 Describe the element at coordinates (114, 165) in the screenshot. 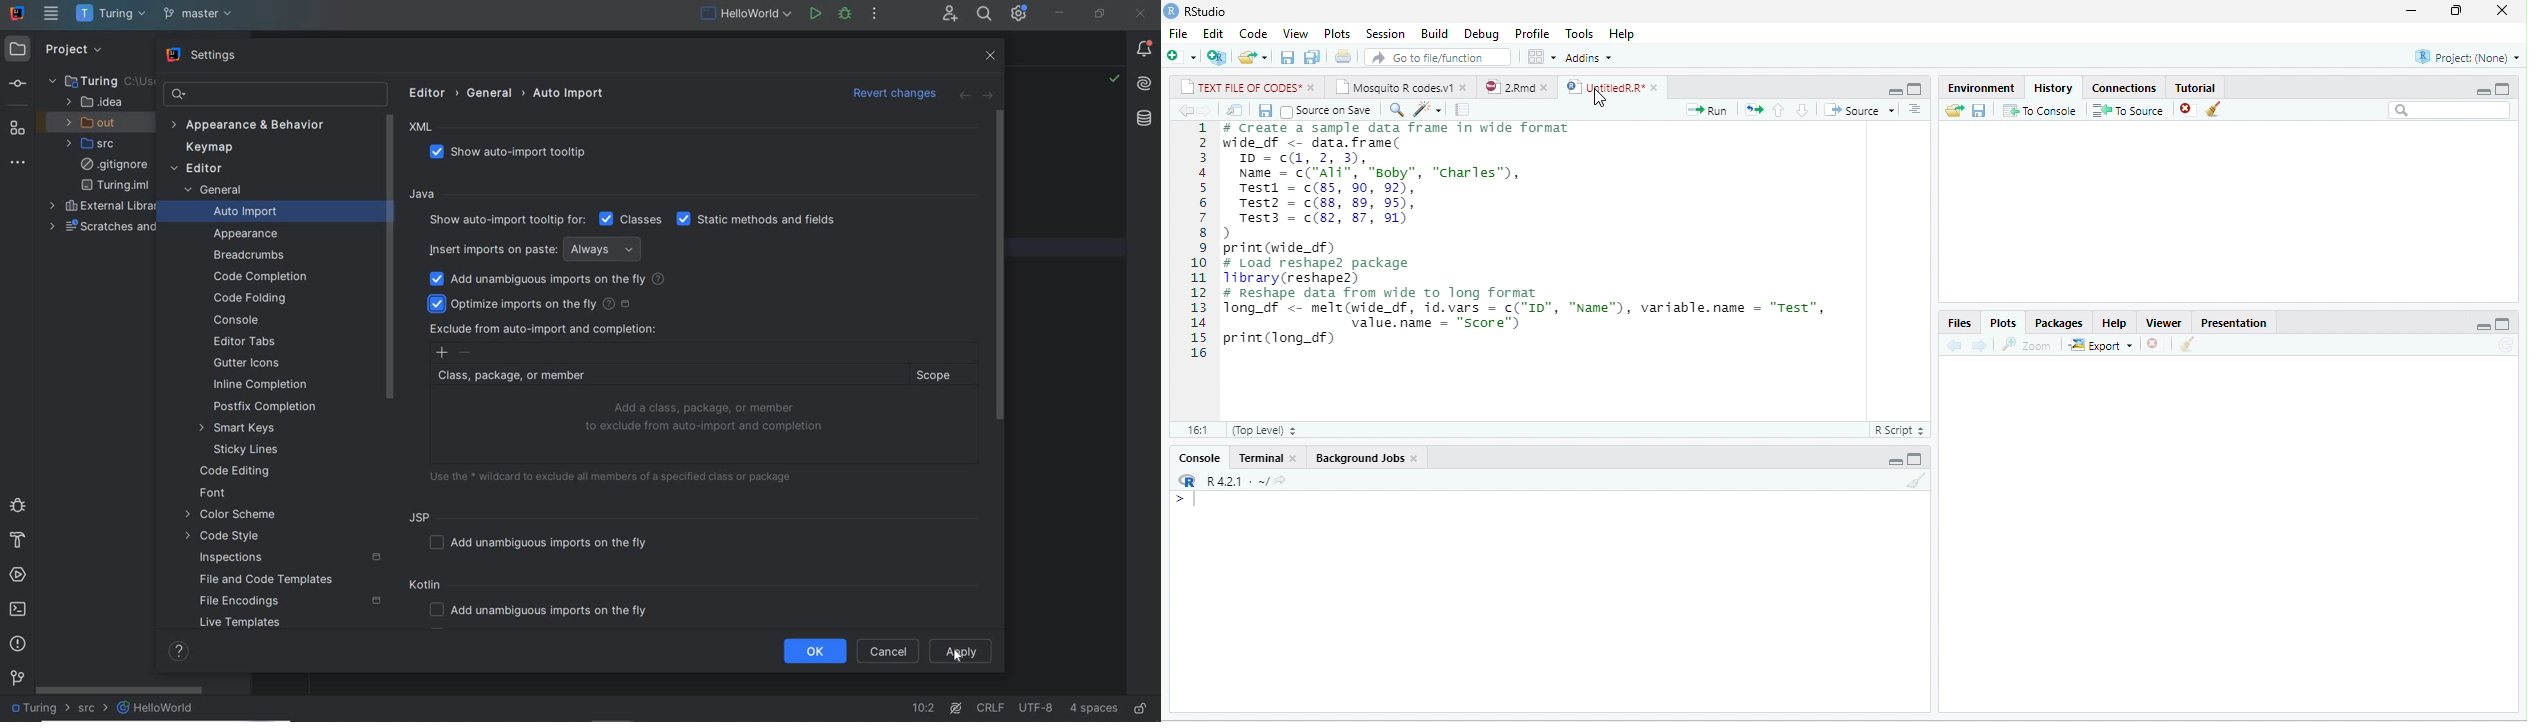

I see `gitignore` at that location.